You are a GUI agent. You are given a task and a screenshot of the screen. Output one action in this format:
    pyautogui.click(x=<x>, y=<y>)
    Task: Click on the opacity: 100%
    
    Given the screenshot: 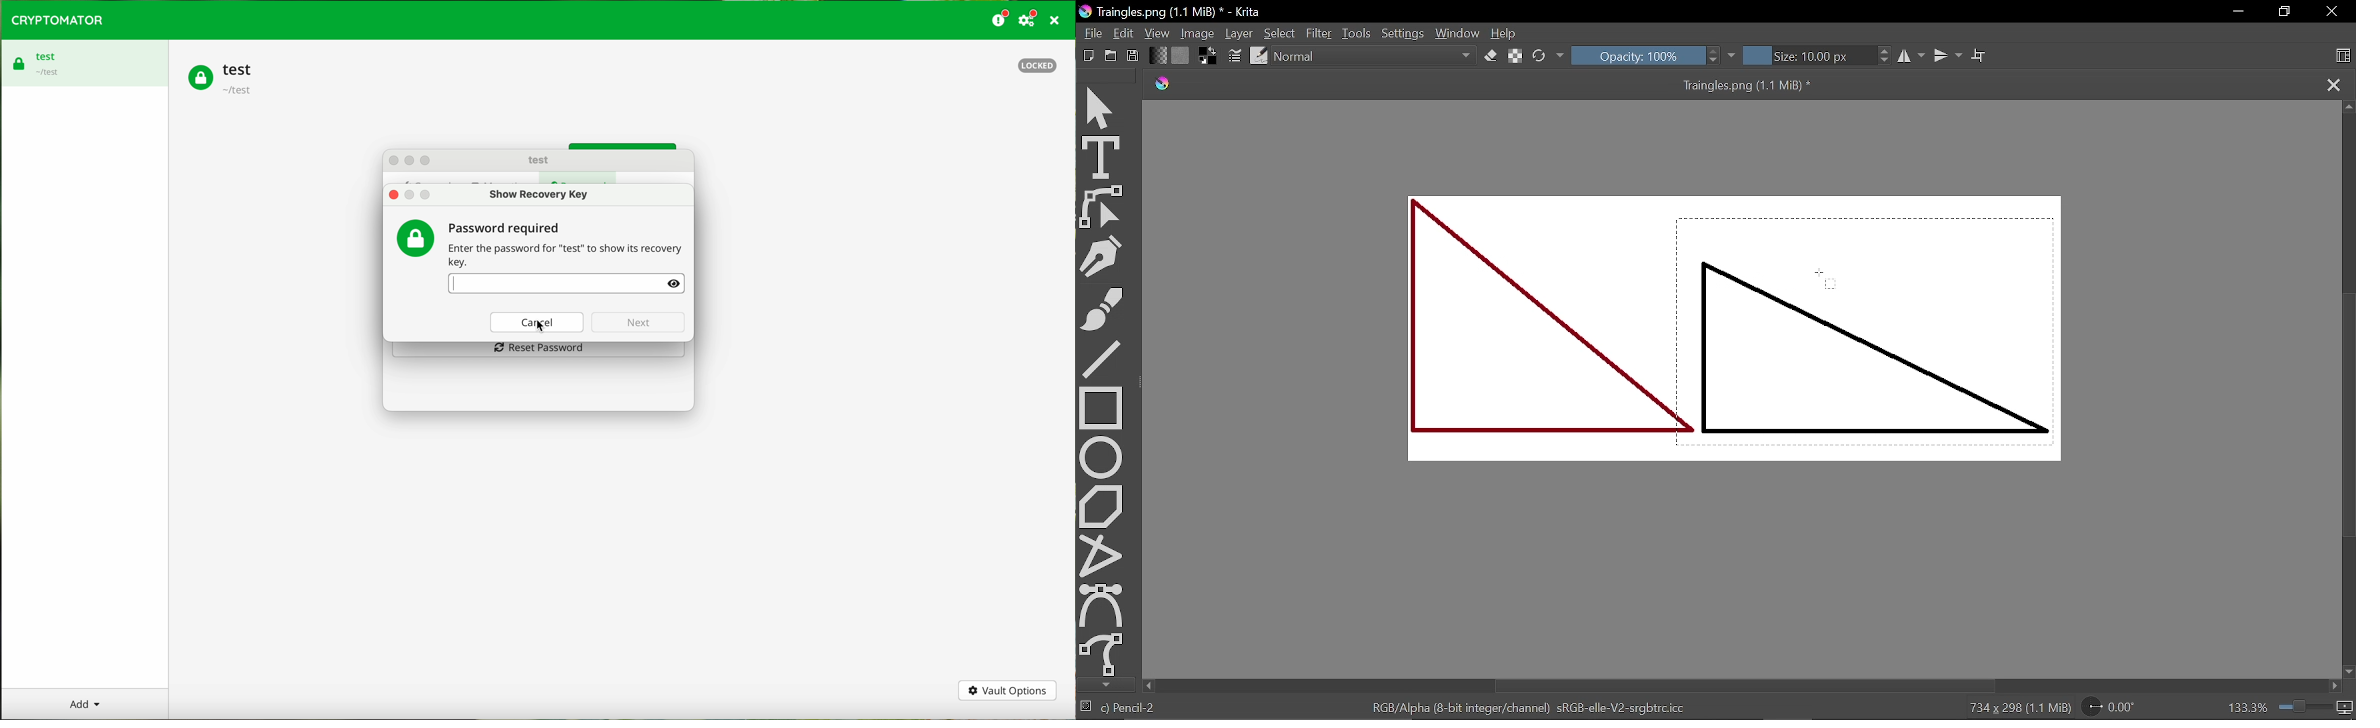 What is the action you would take?
    pyautogui.click(x=1655, y=55)
    